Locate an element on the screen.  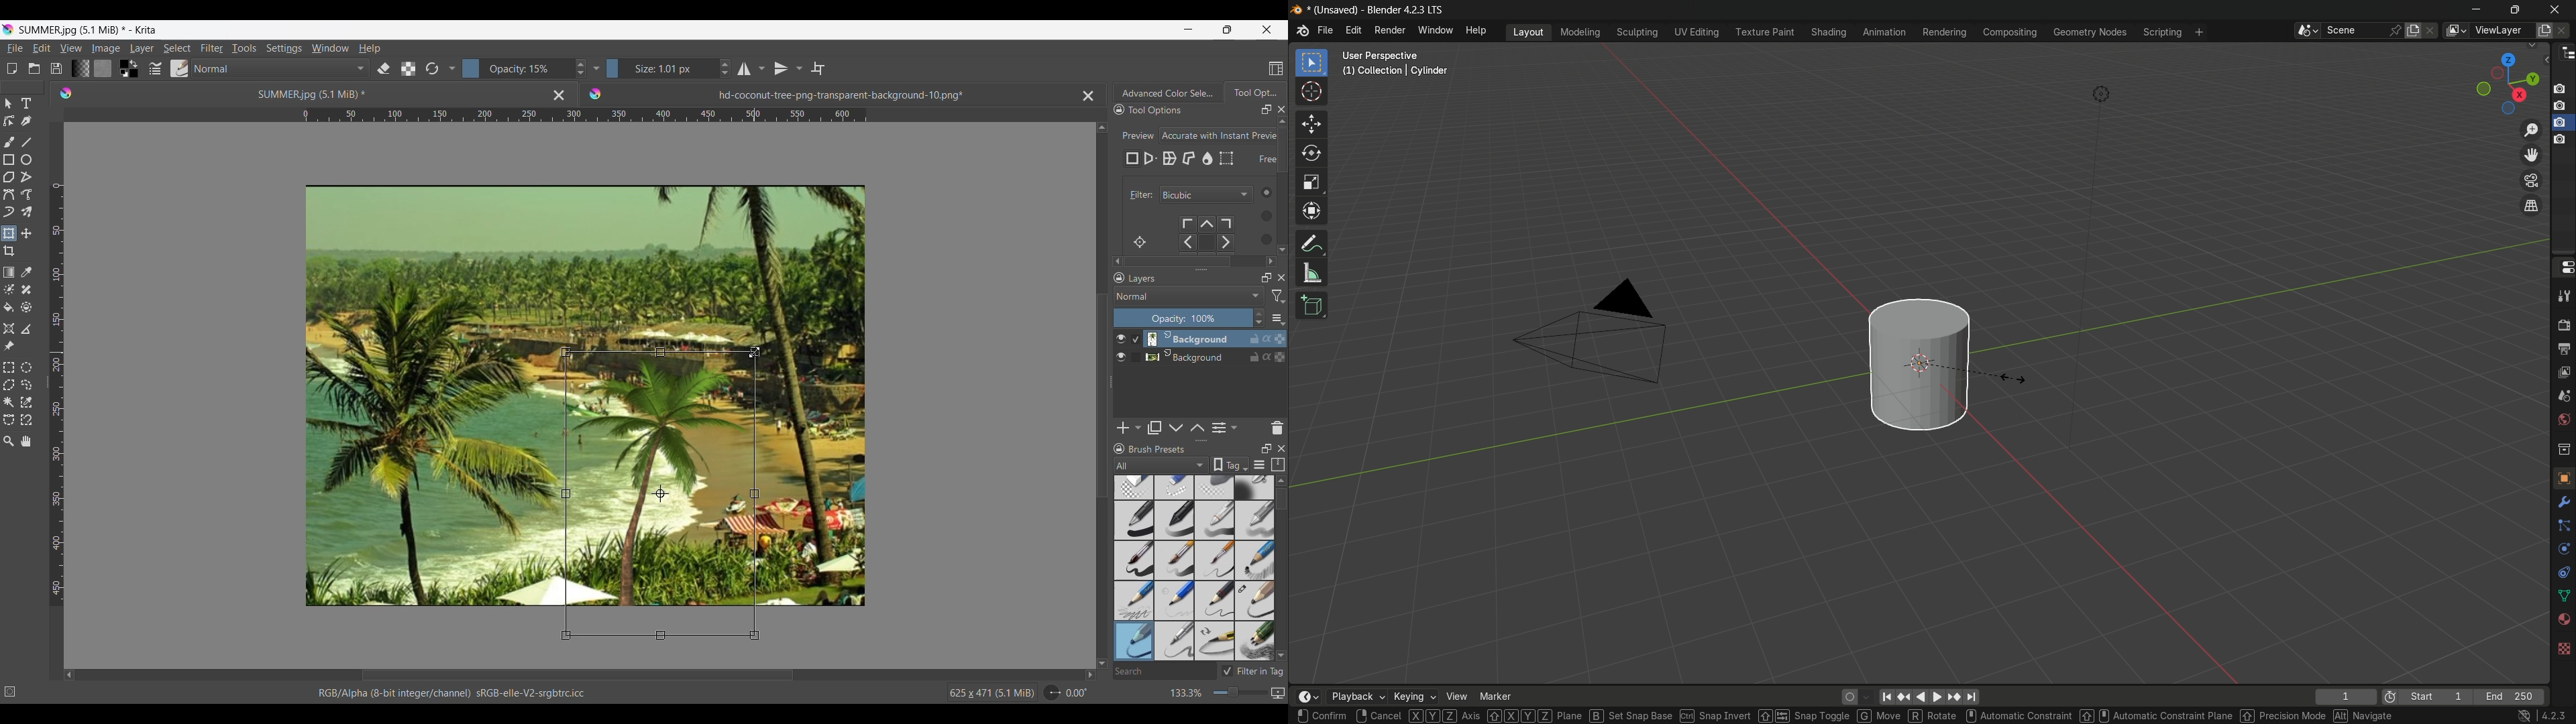
views is located at coordinates (2455, 31).